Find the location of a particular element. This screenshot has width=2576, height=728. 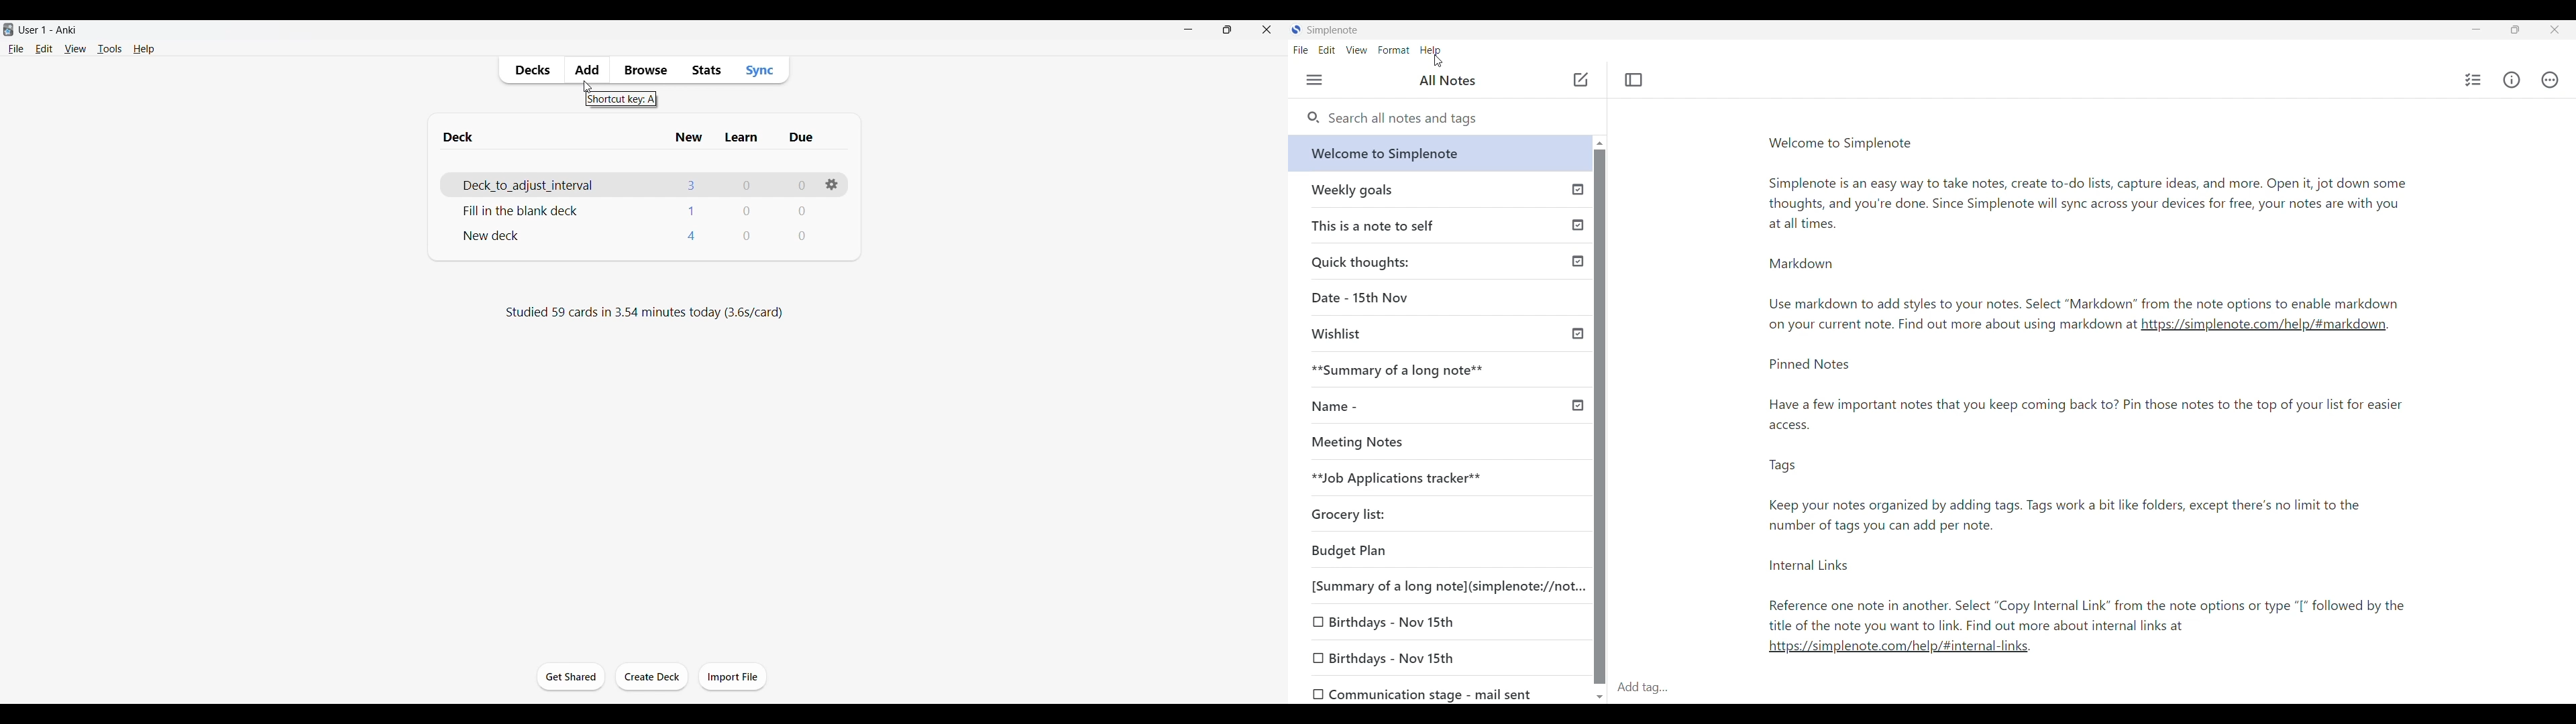

Actions is located at coordinates (2550, 80).